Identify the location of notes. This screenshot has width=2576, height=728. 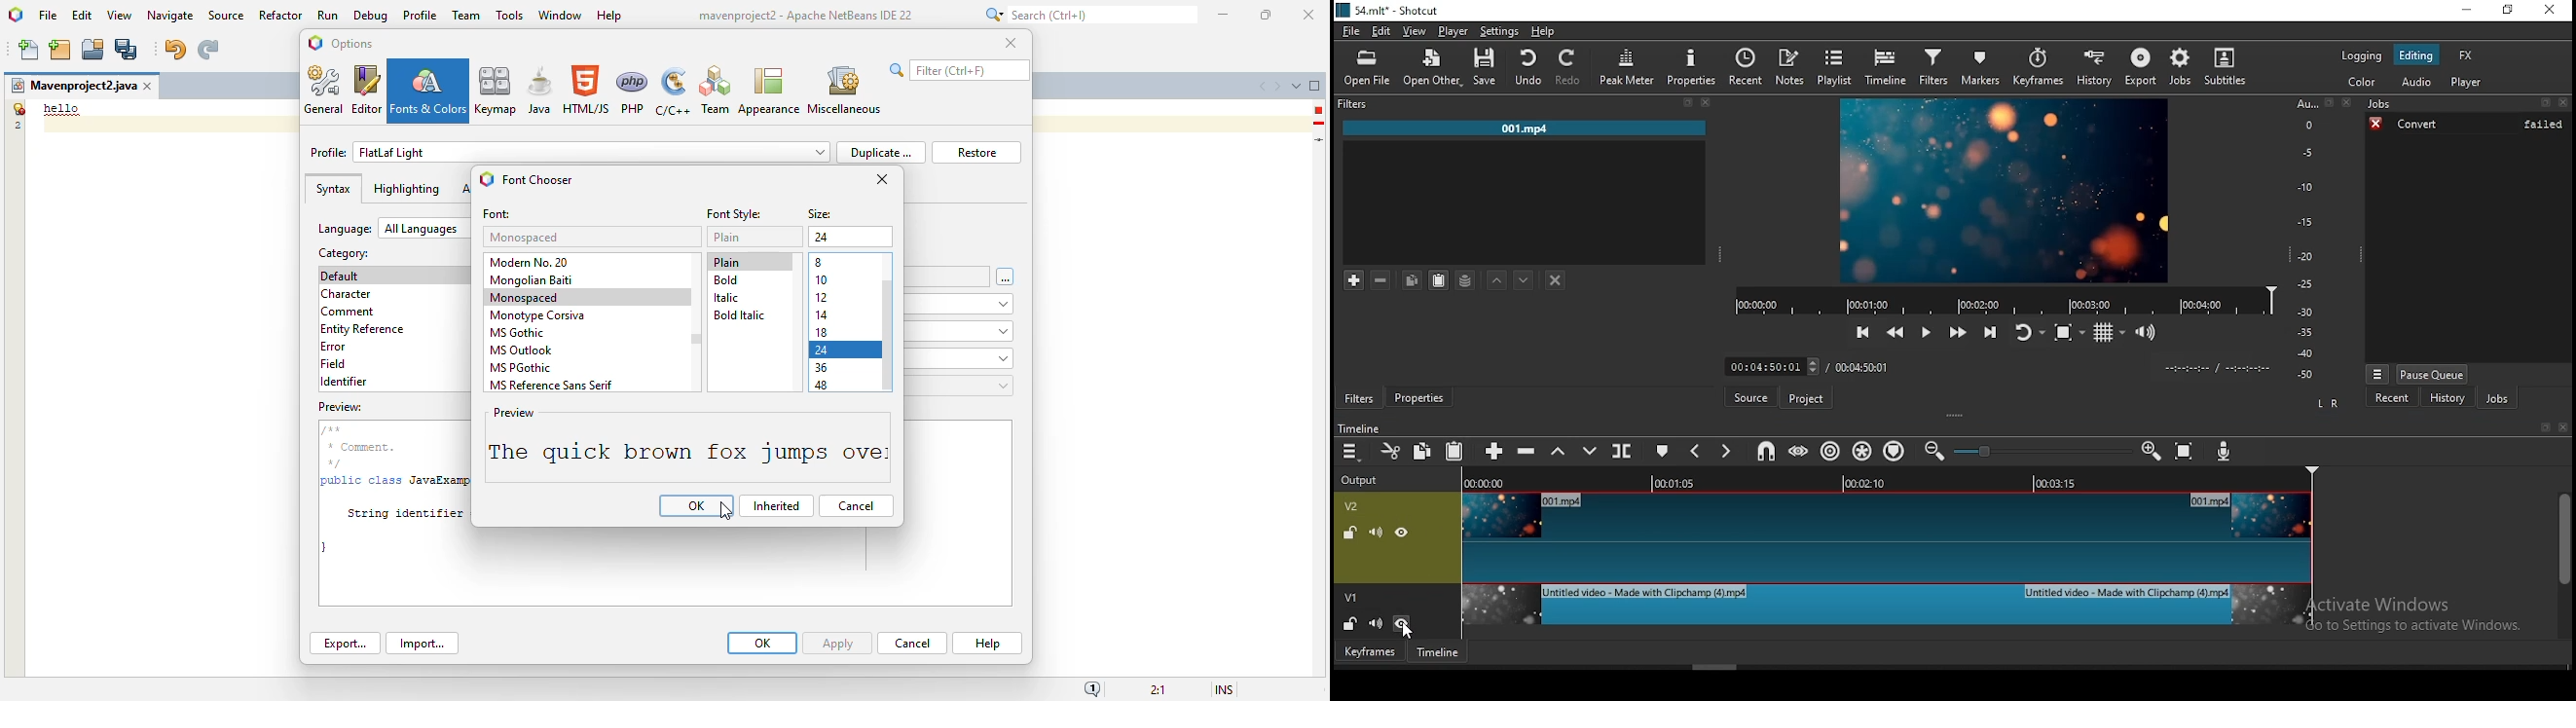
(1791, 67).